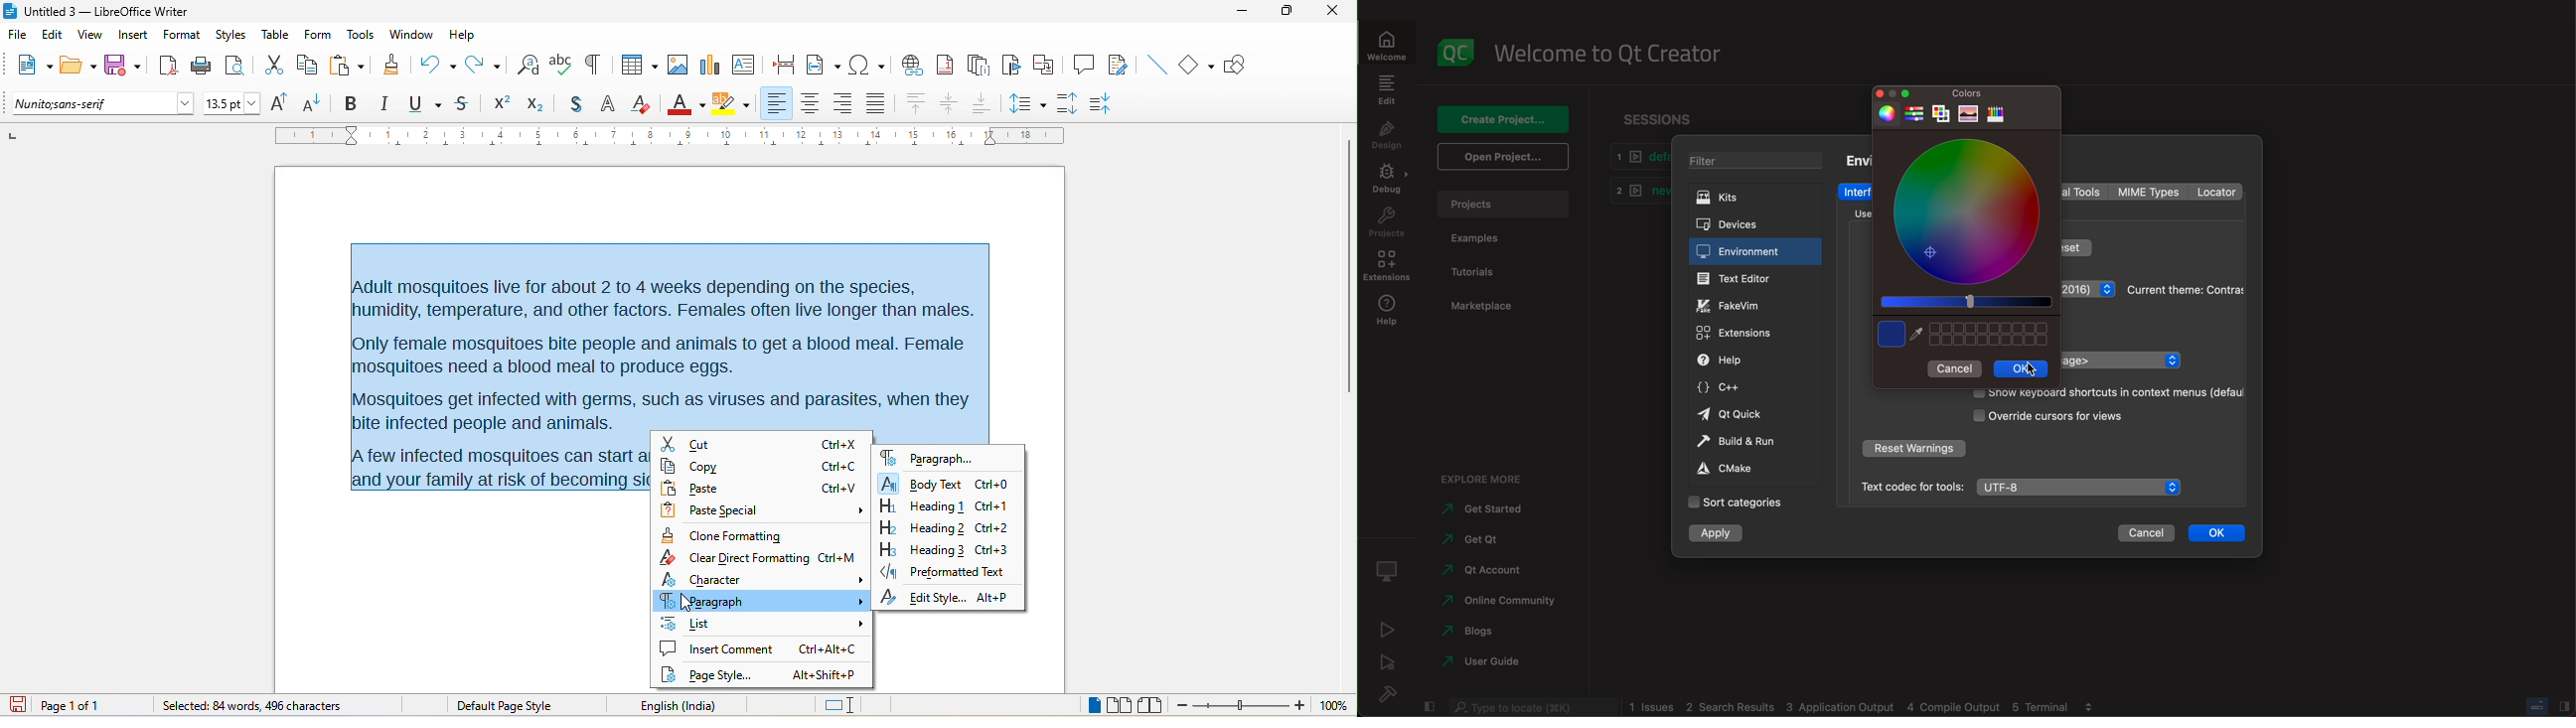  Describe the element at coordinates (677, 338) in the screenshot. I see `text` at that location.